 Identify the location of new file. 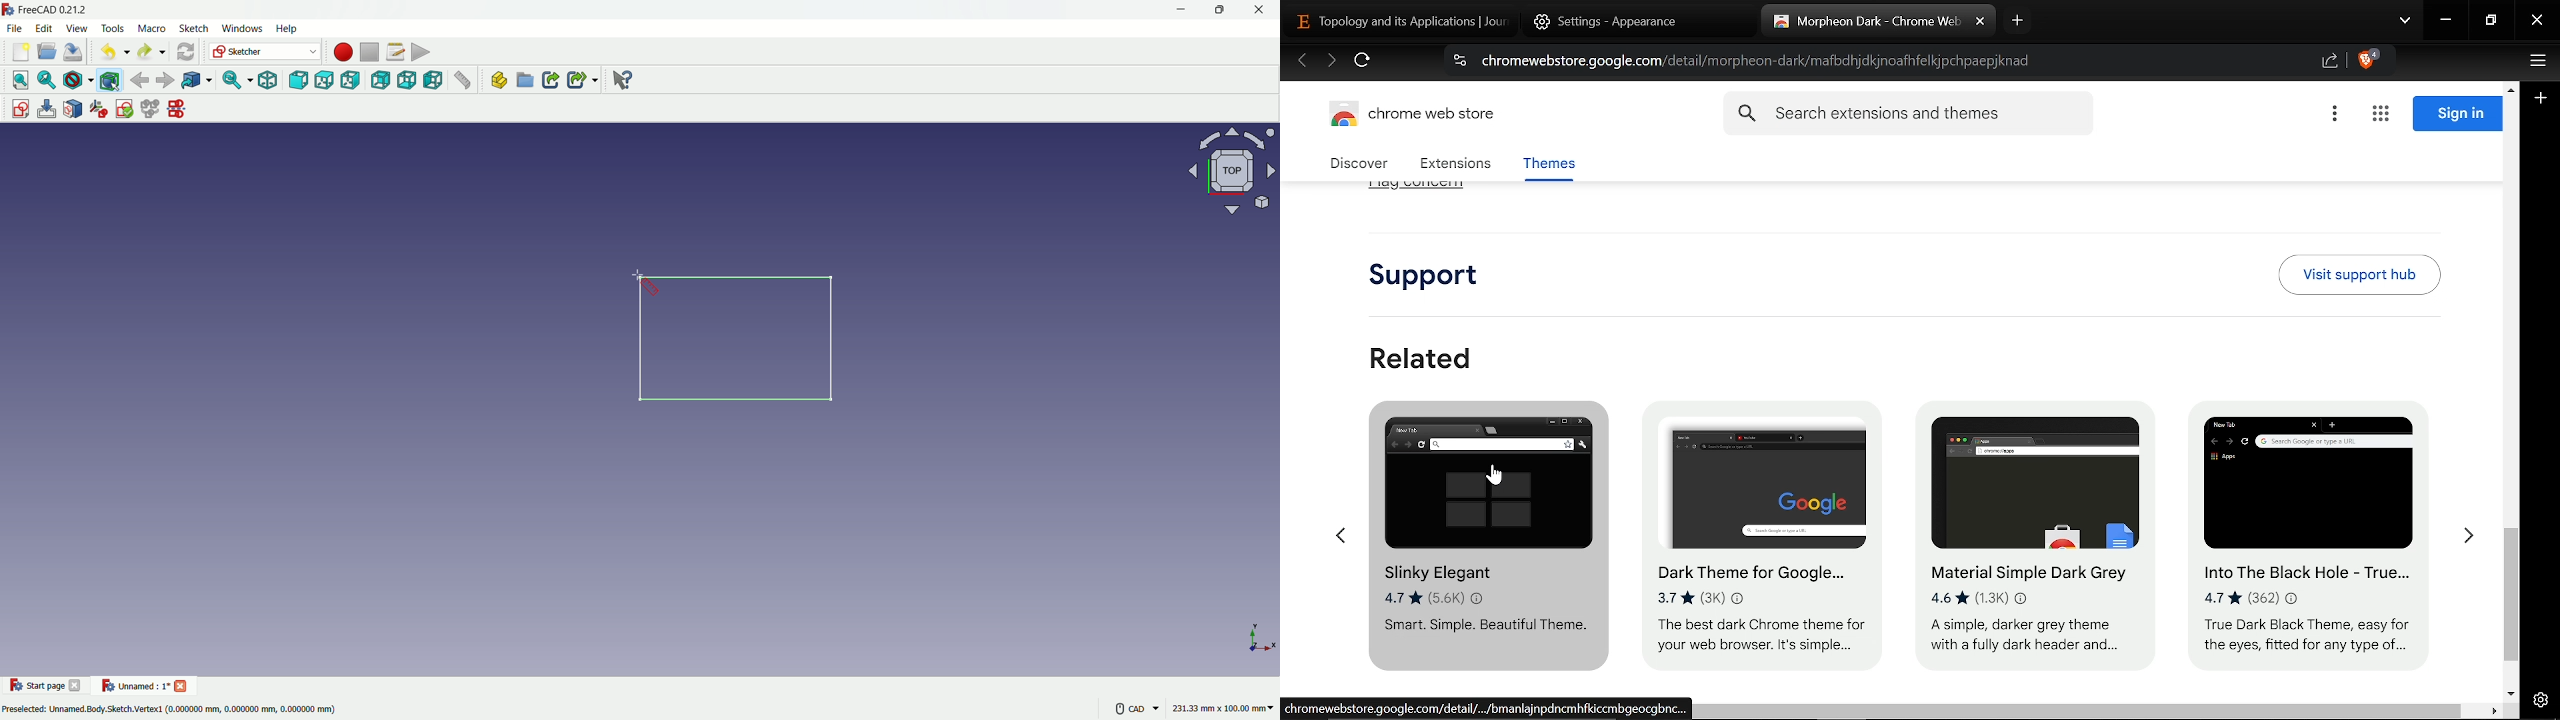
(19, 55).